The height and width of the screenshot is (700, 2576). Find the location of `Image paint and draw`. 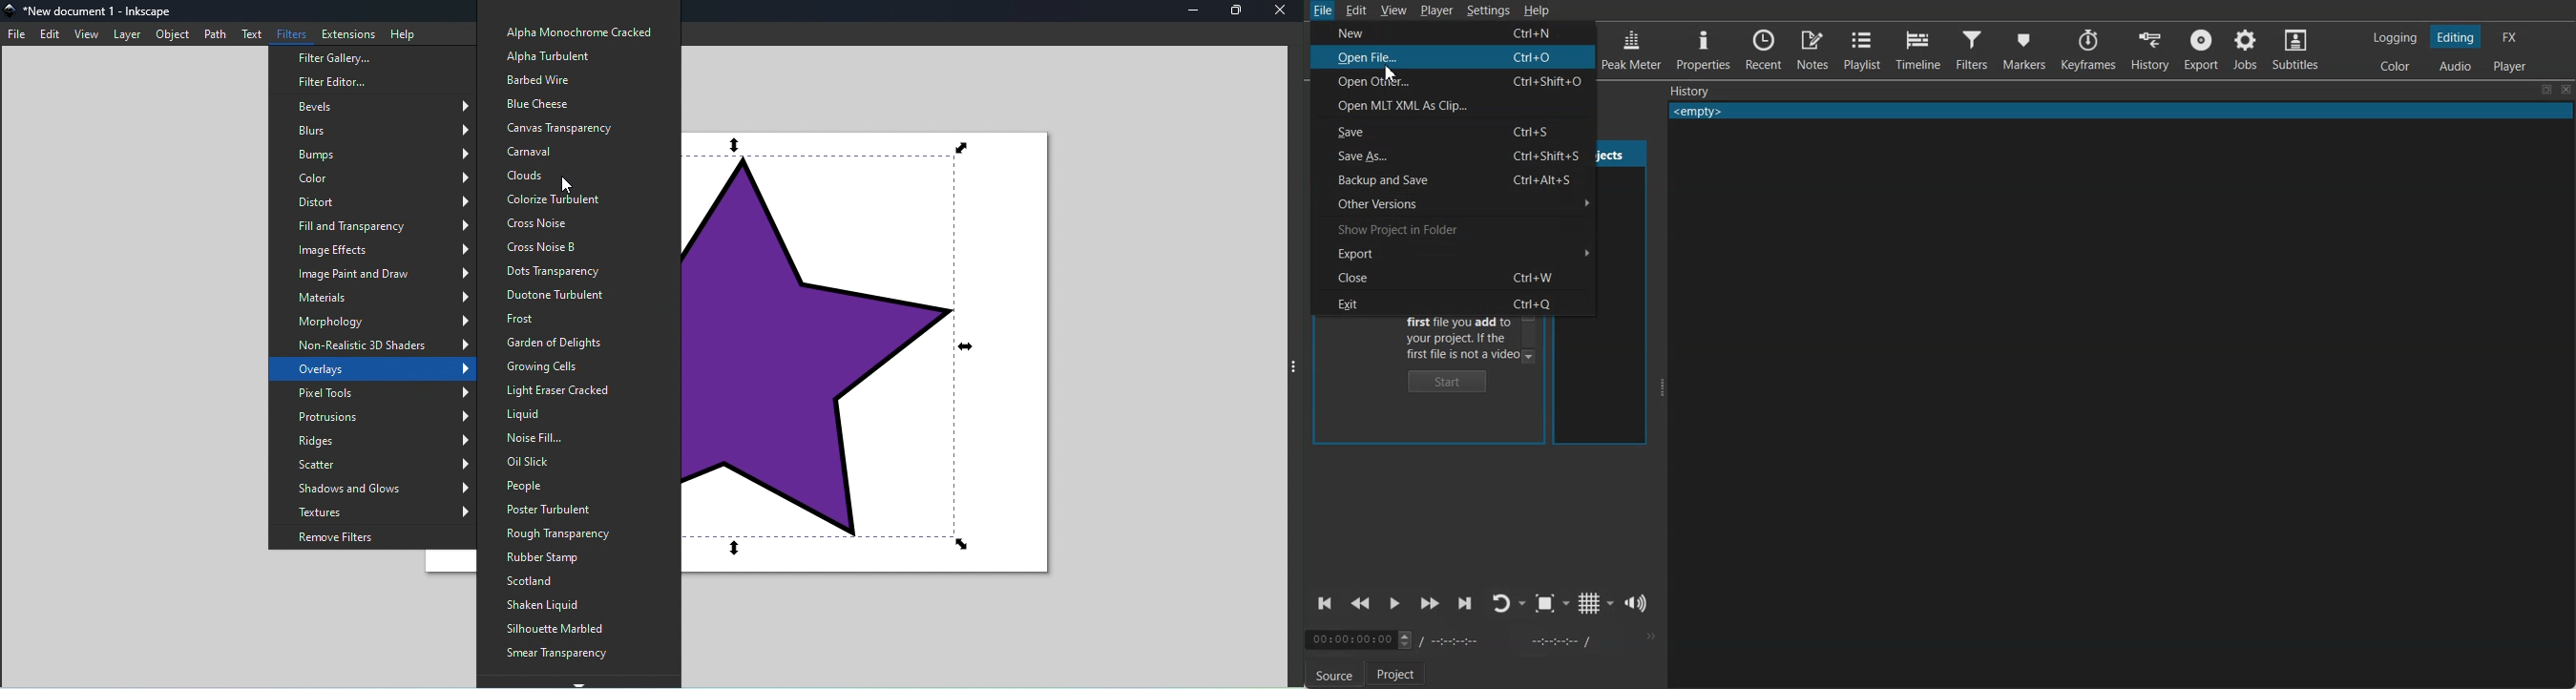

Image paint and draw is located at coordinates (383, 275).